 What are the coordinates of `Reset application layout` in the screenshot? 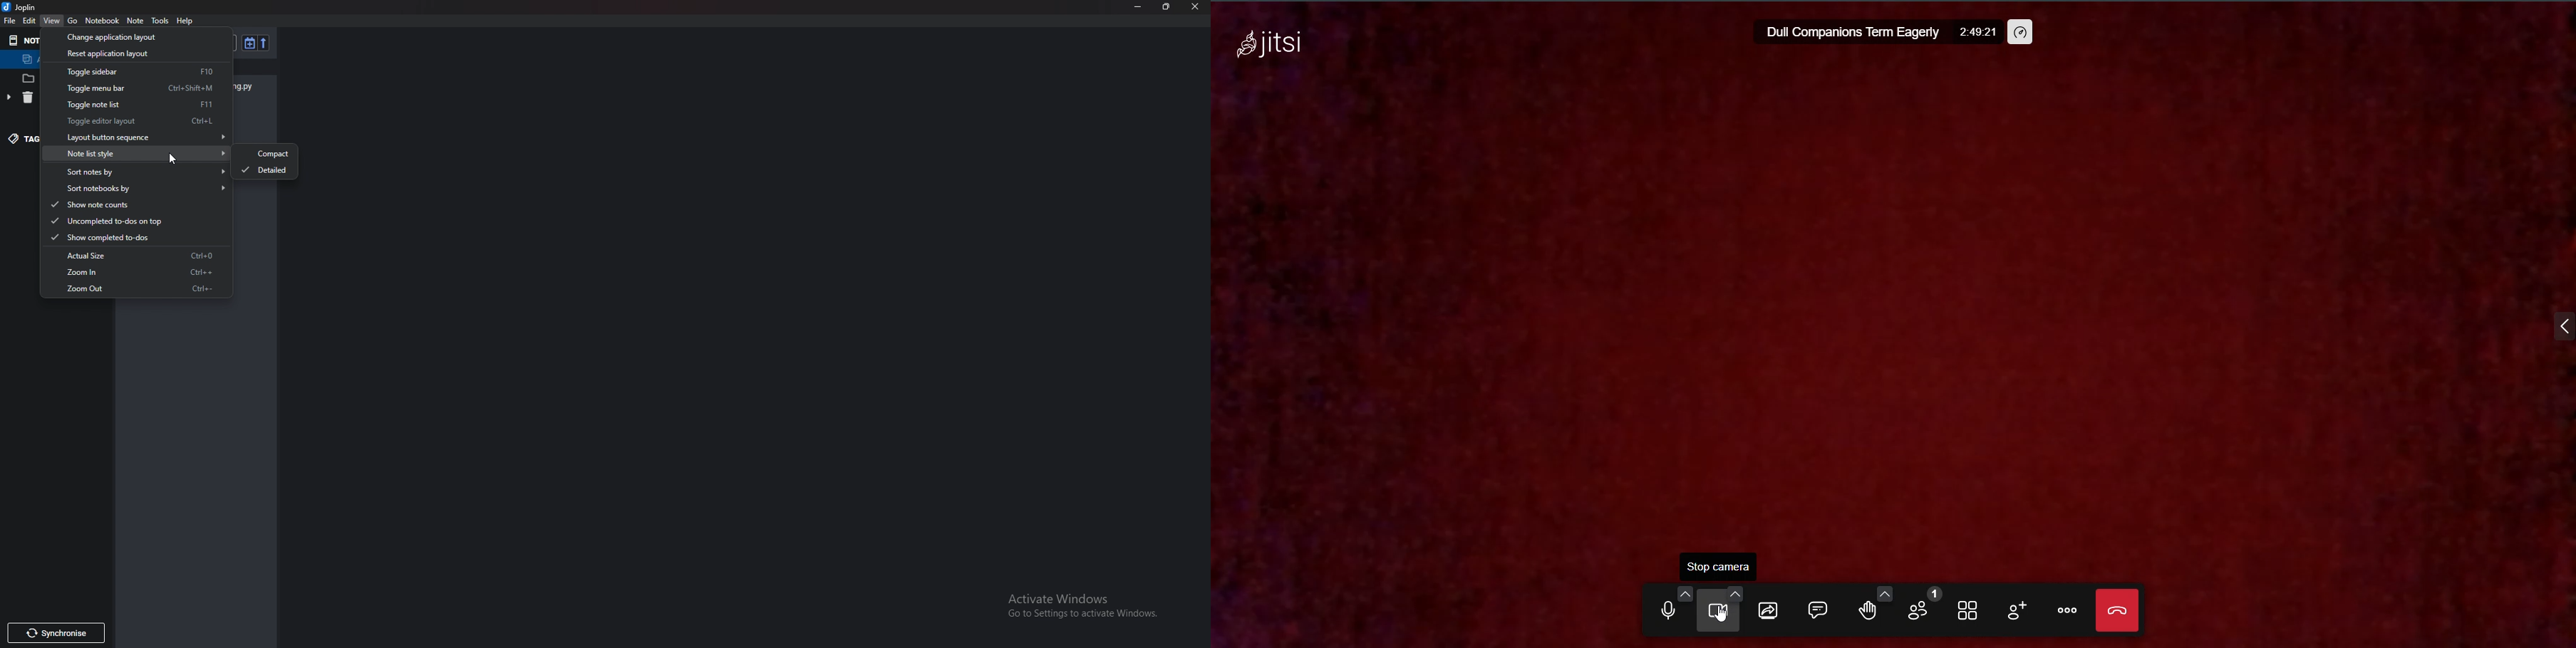 It's located at (130, 53).